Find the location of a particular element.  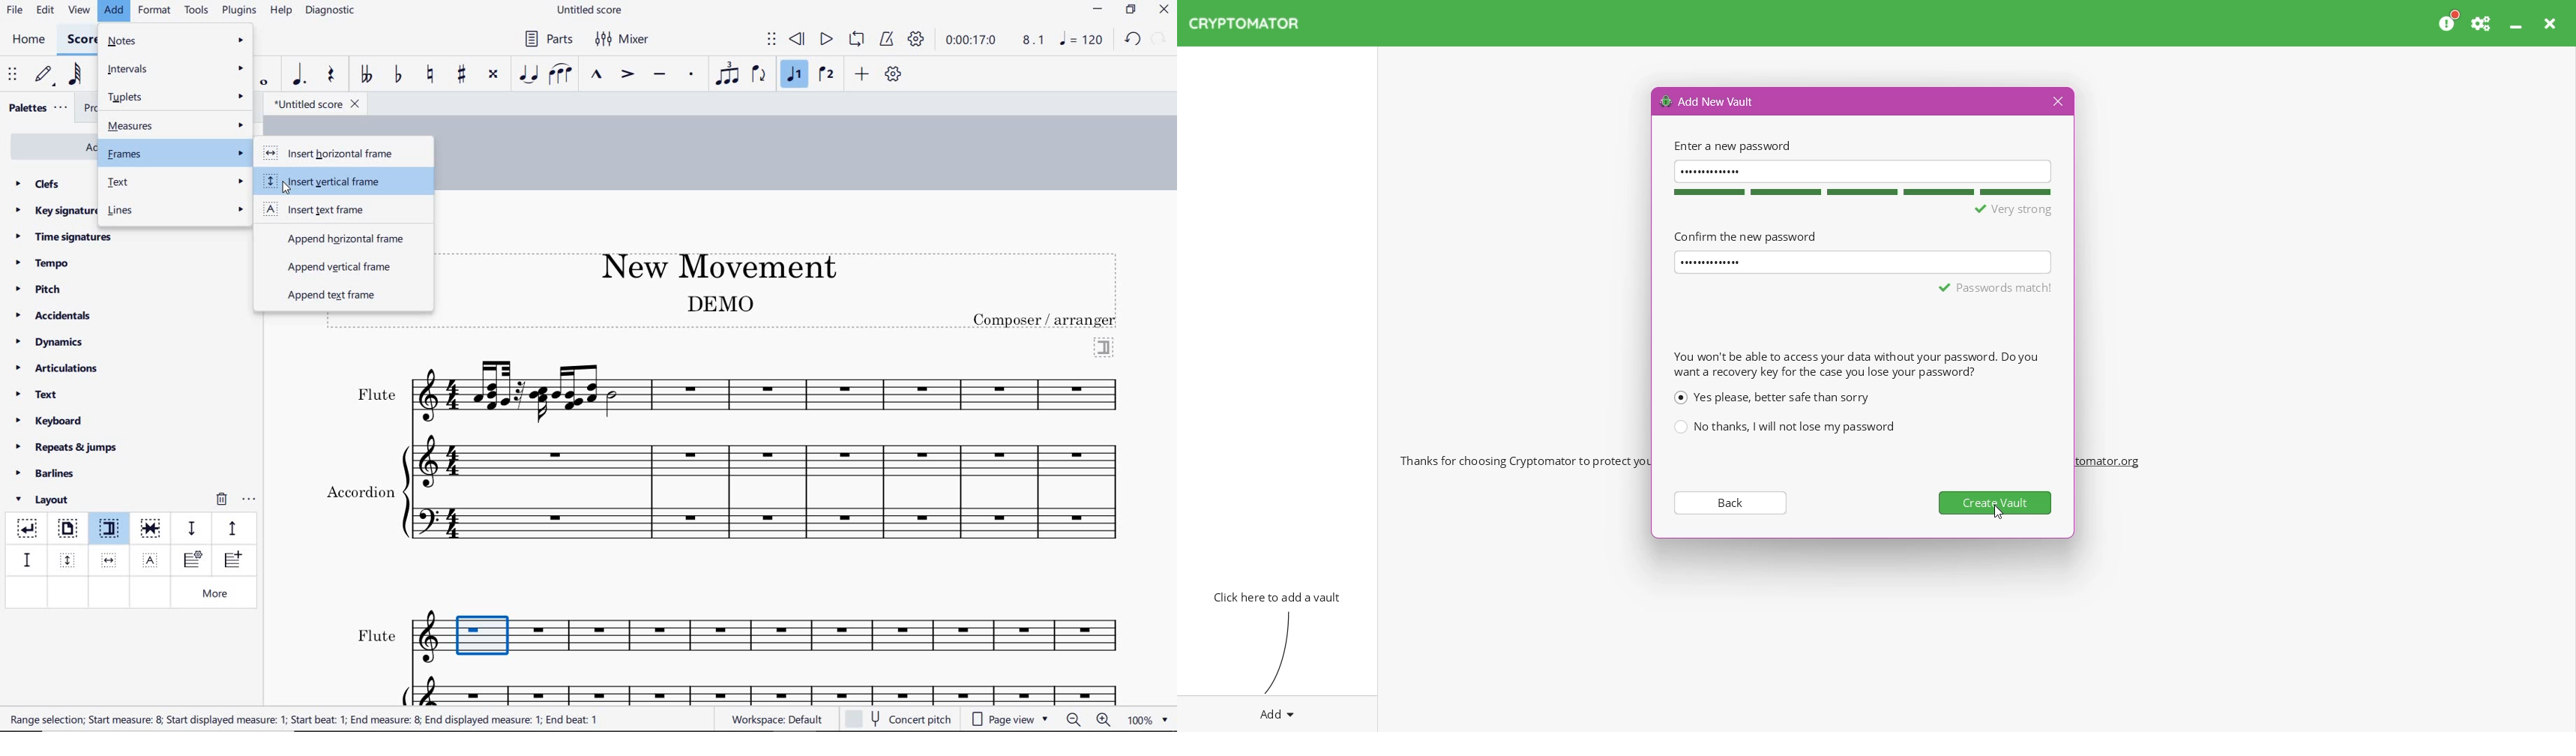

clefs is located at coordinates (39, 184).